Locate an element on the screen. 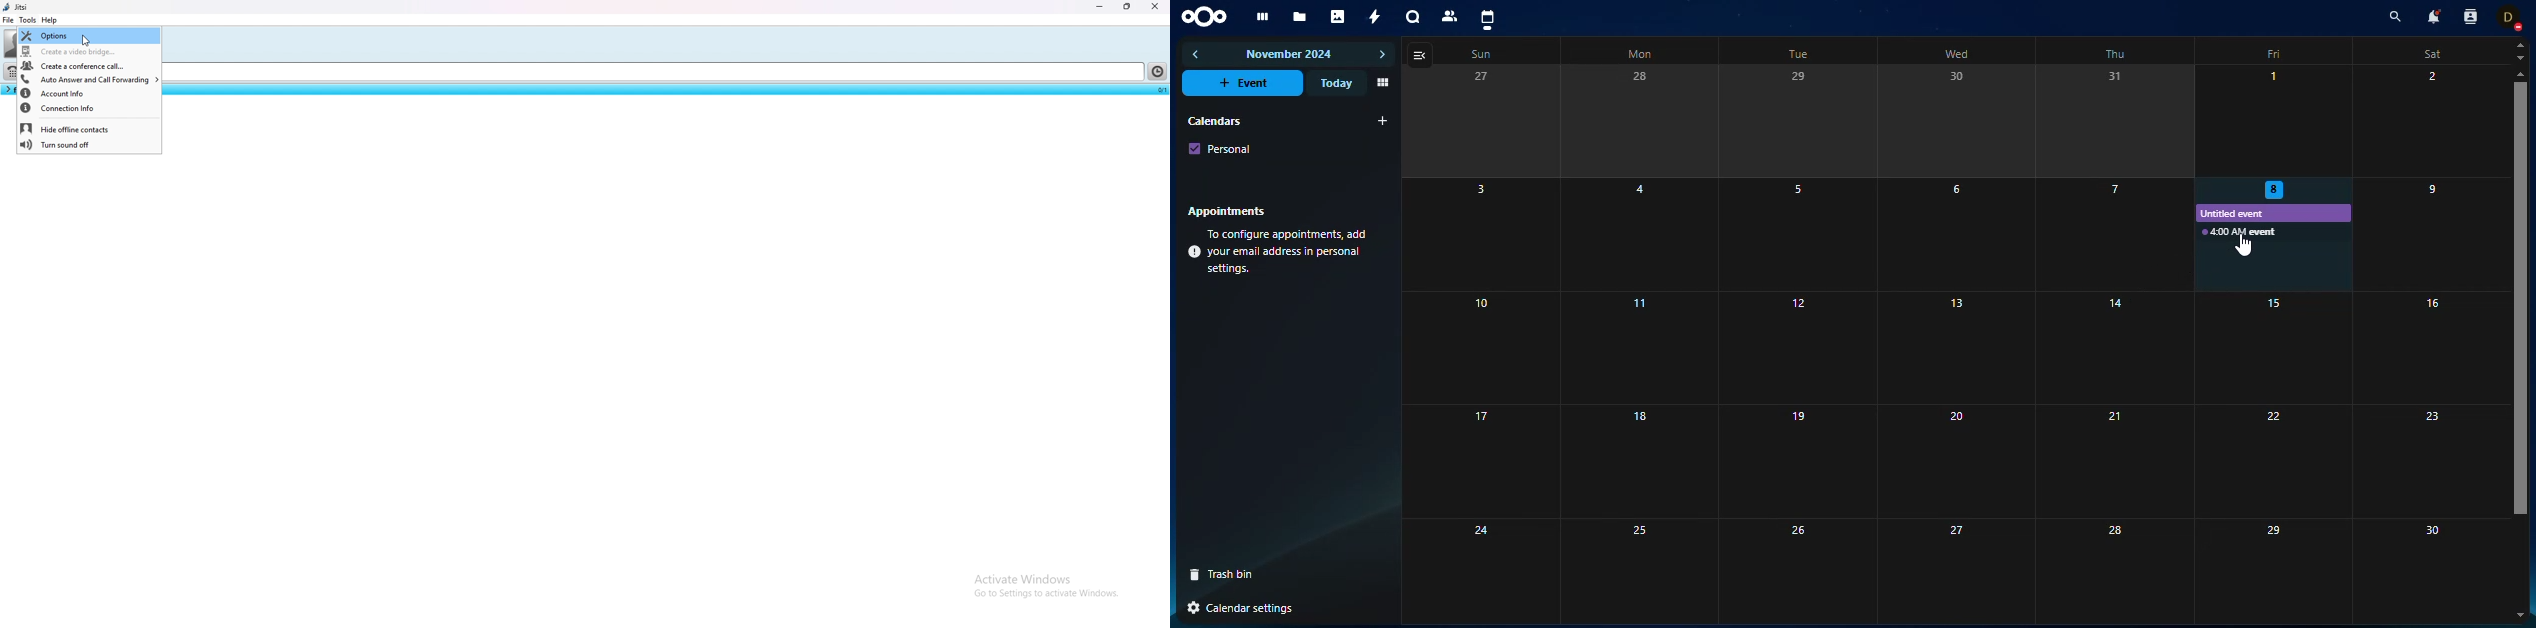 The image size is (2548, 644). view is located at coordinates (1422, 55).